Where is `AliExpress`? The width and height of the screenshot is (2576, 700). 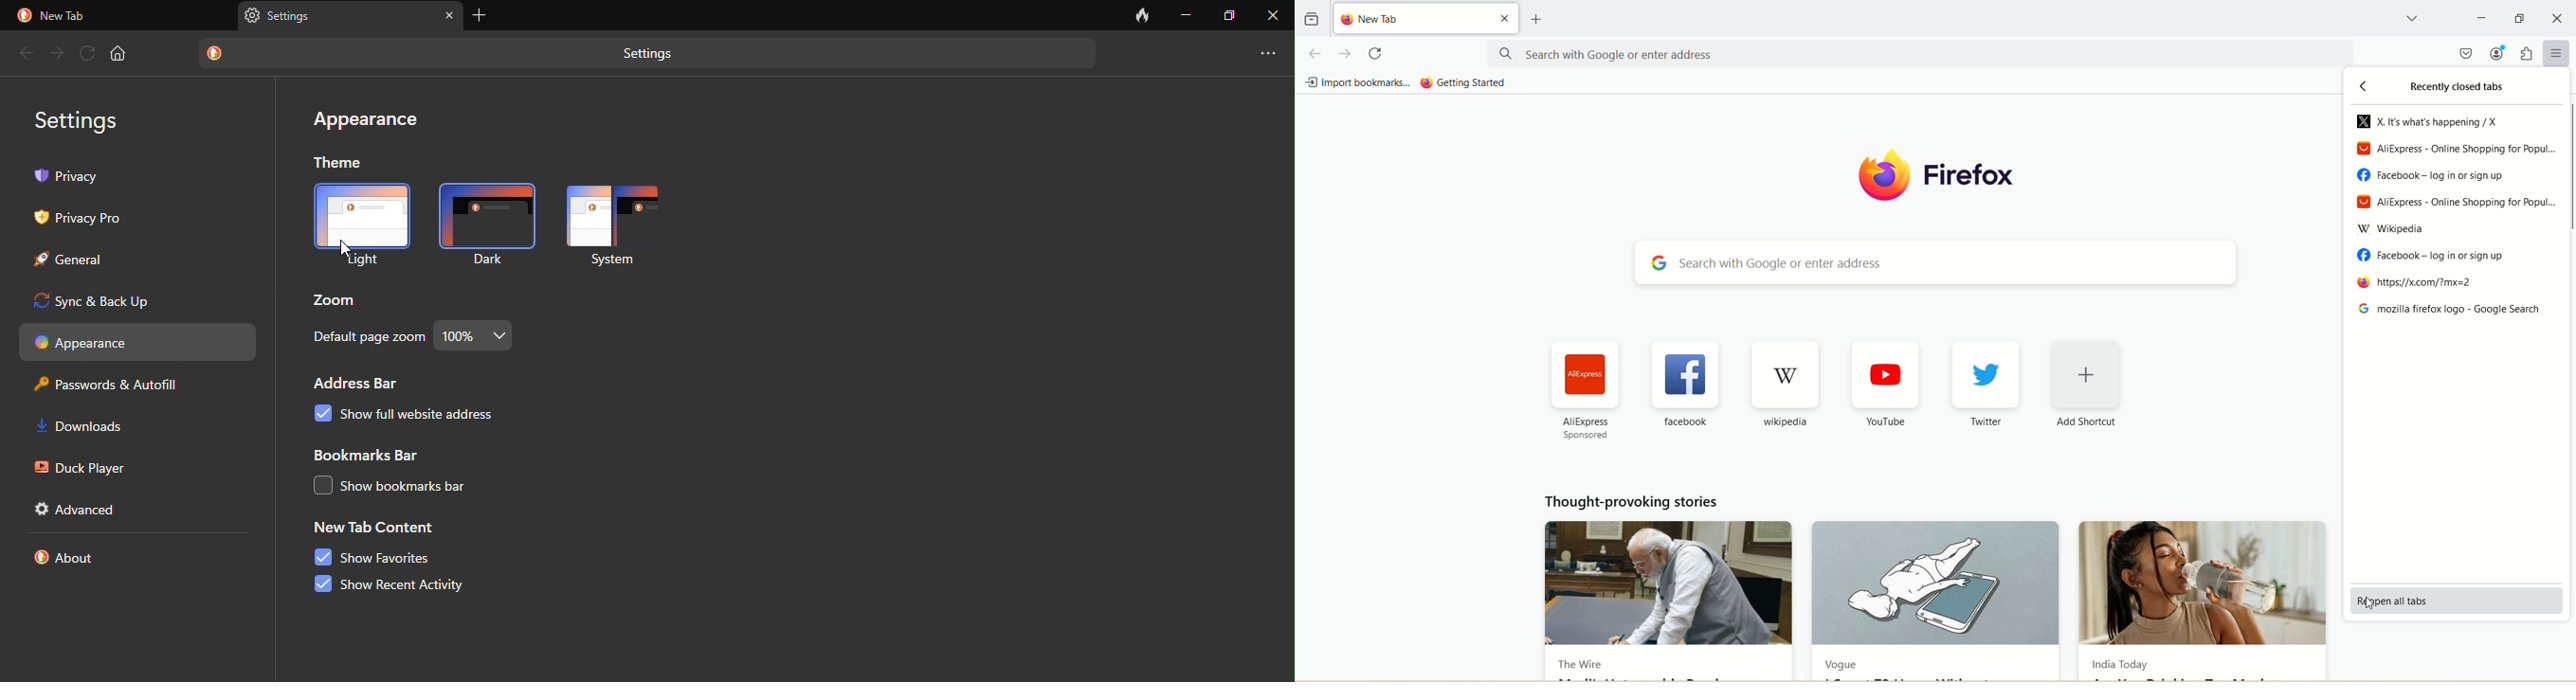 AliExpress is located at coordinates (2461, 147).